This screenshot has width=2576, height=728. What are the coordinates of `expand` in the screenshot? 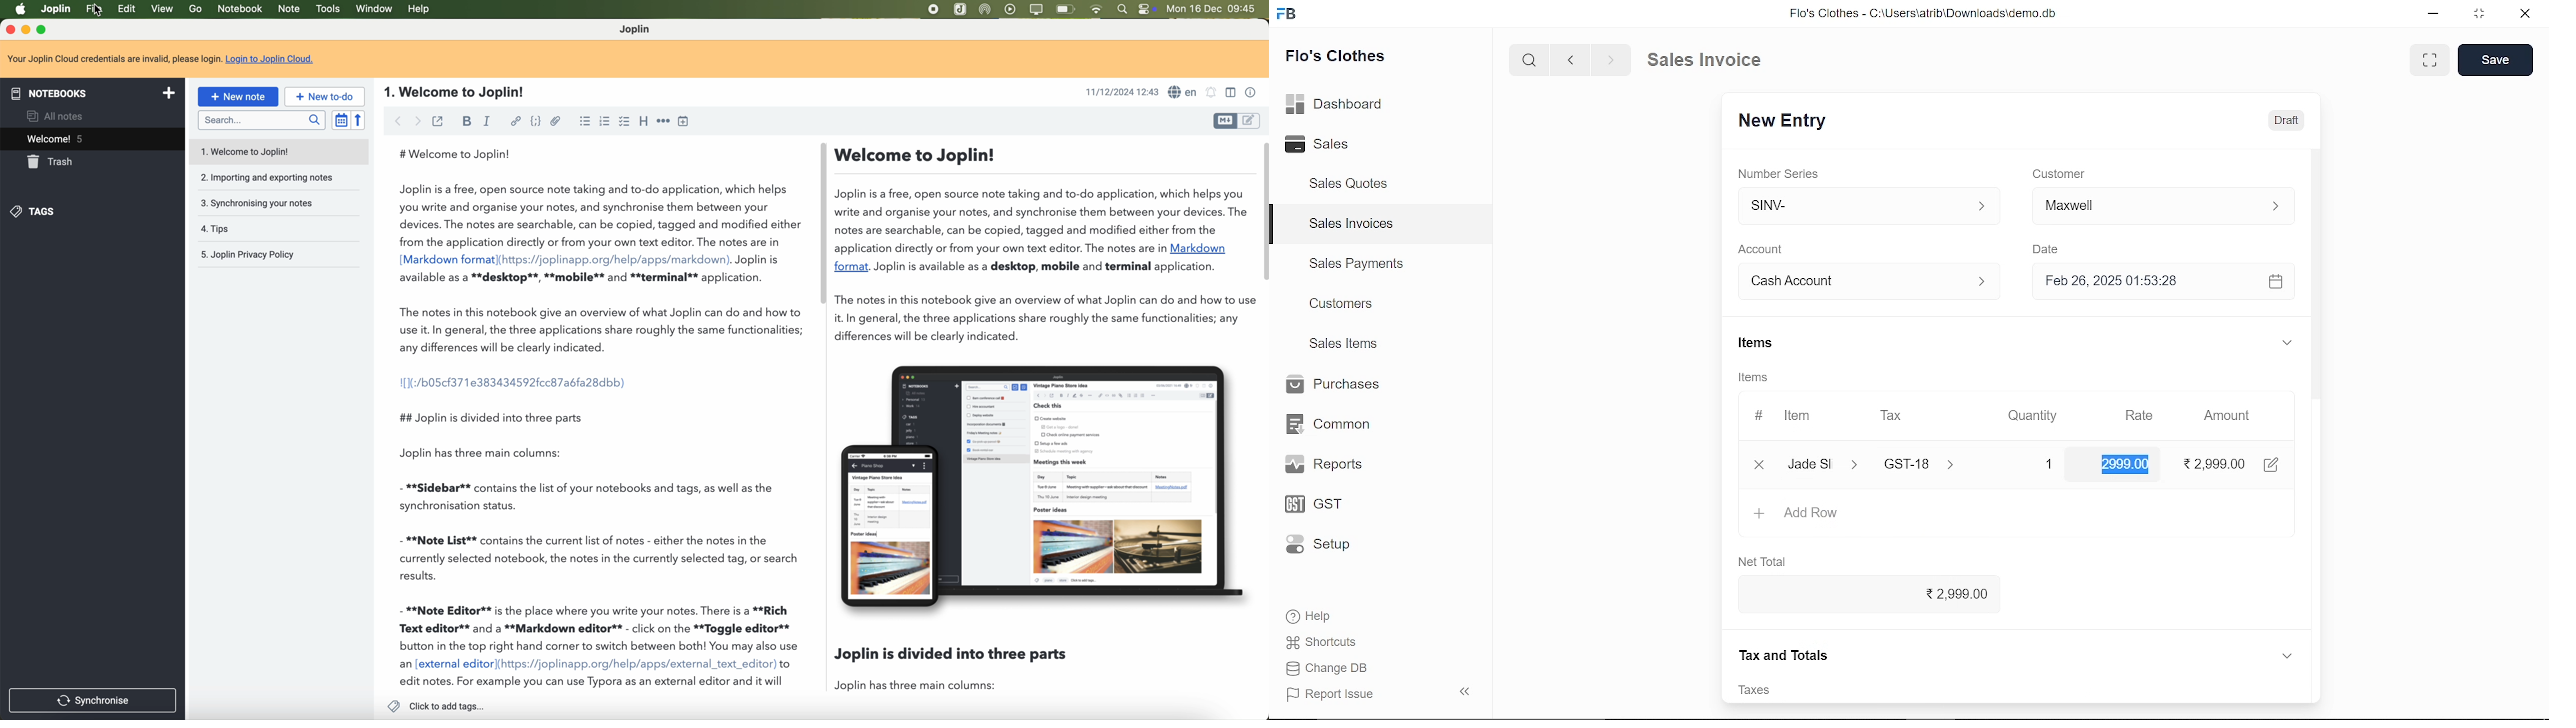 It's located at (2285, 341).